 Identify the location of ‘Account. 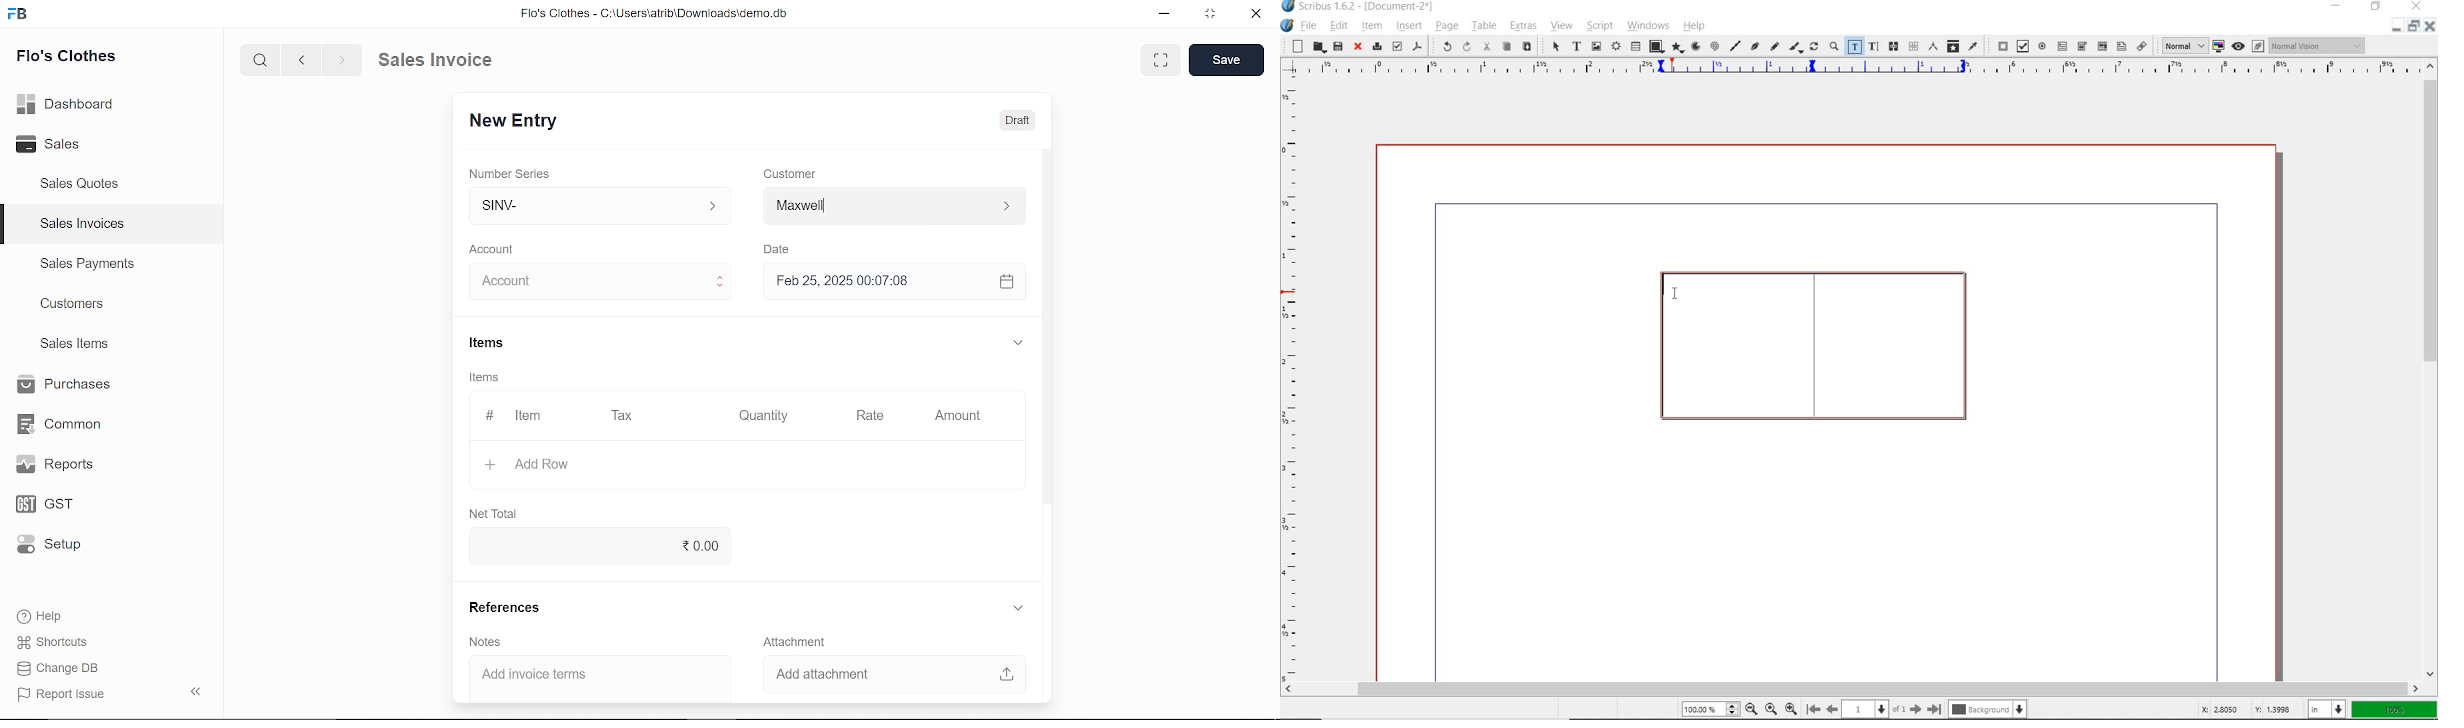
(491, 248).